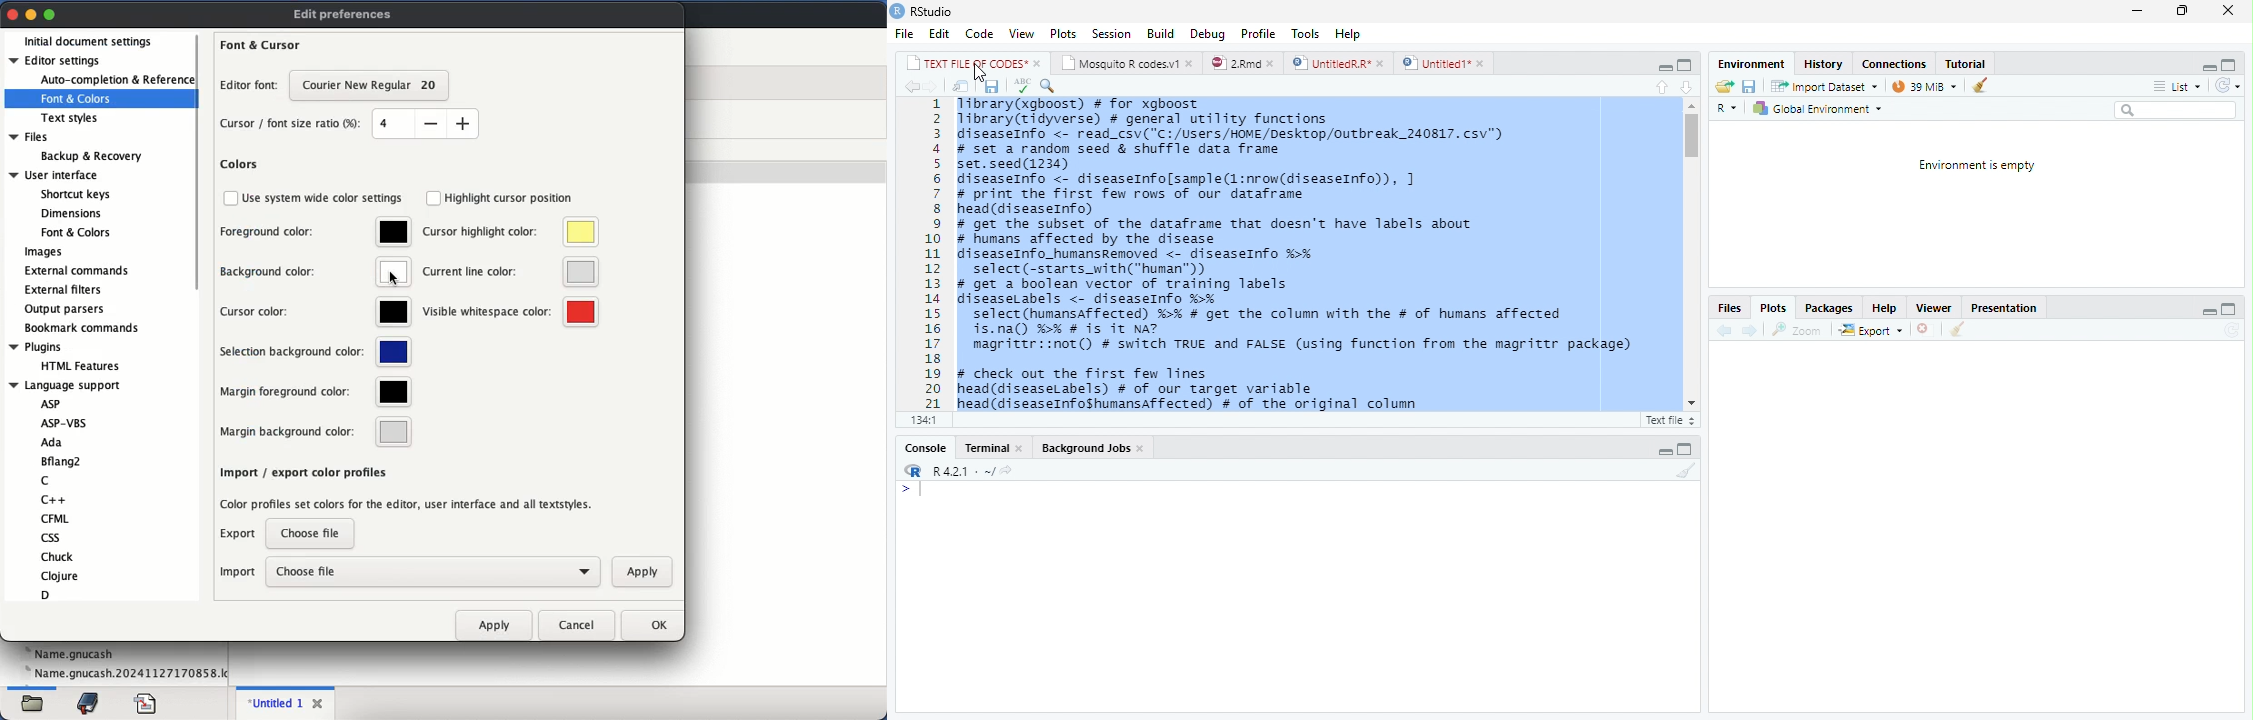 This screenshot has height=728, width=2268. What do you see at coordinates (985, 72) in the screenshot?
I see `Cursor` at bounding box center [985, 72].